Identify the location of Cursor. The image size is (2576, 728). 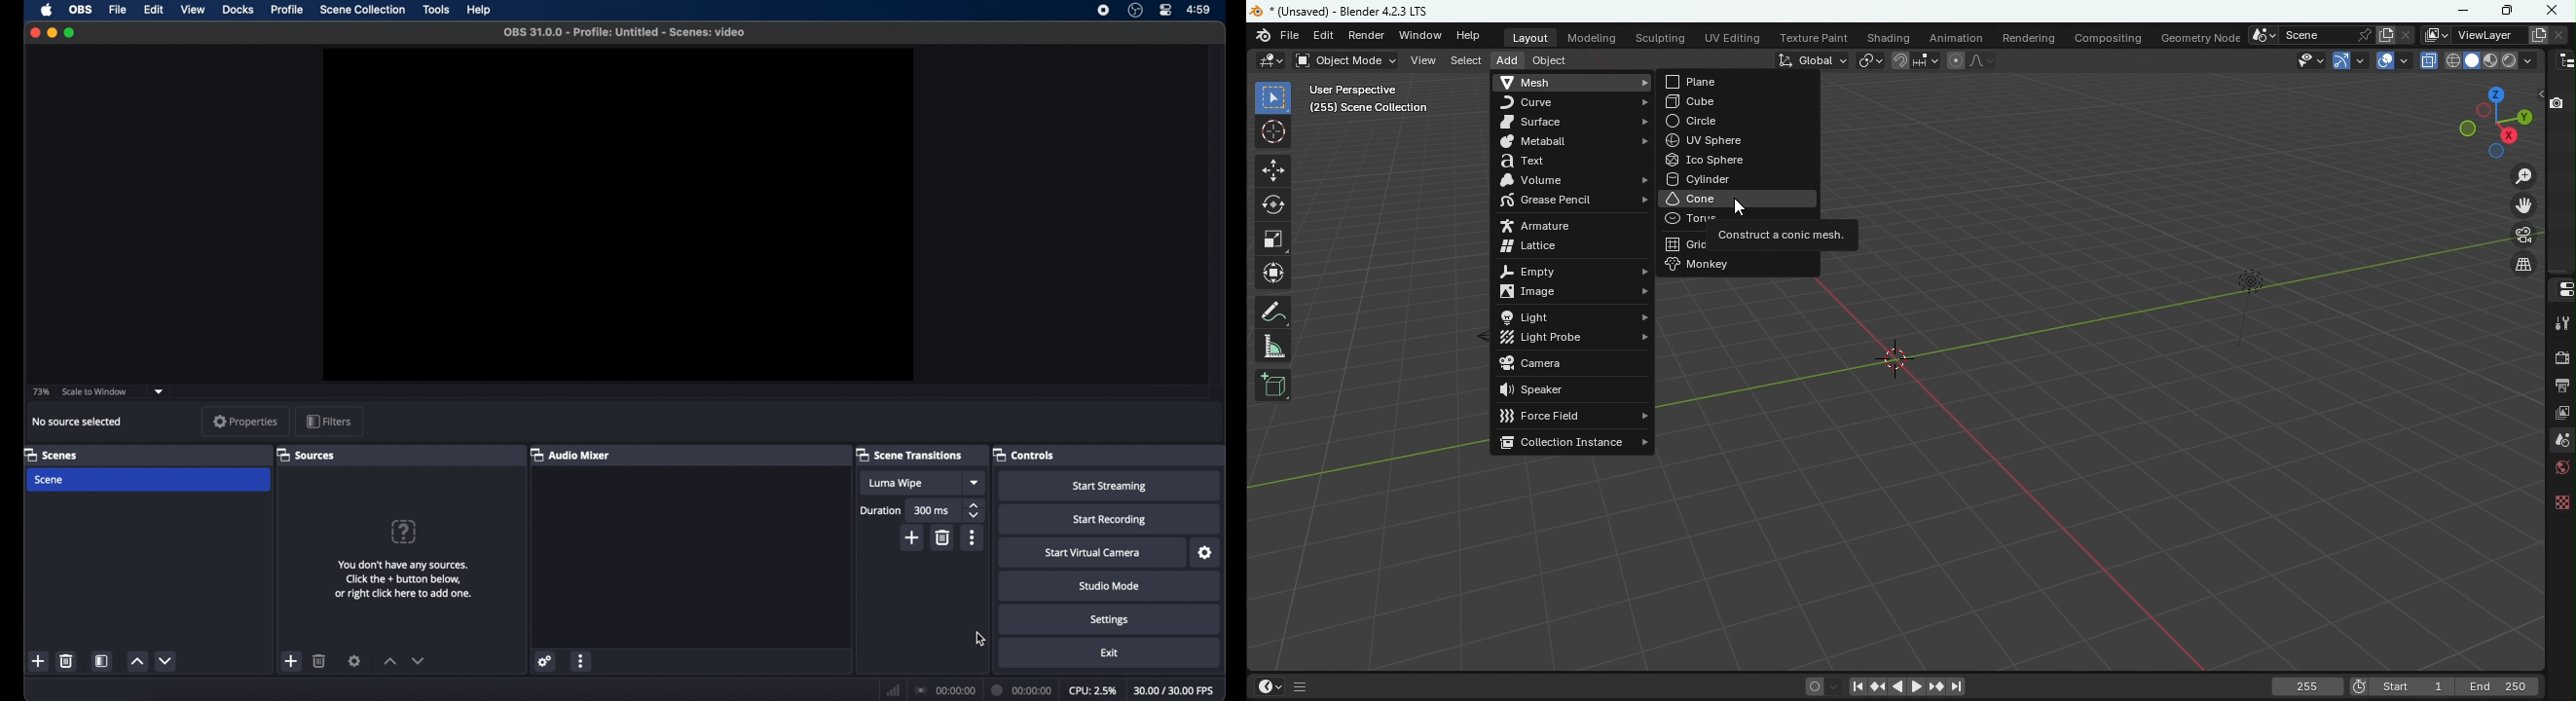
(1737, 204).